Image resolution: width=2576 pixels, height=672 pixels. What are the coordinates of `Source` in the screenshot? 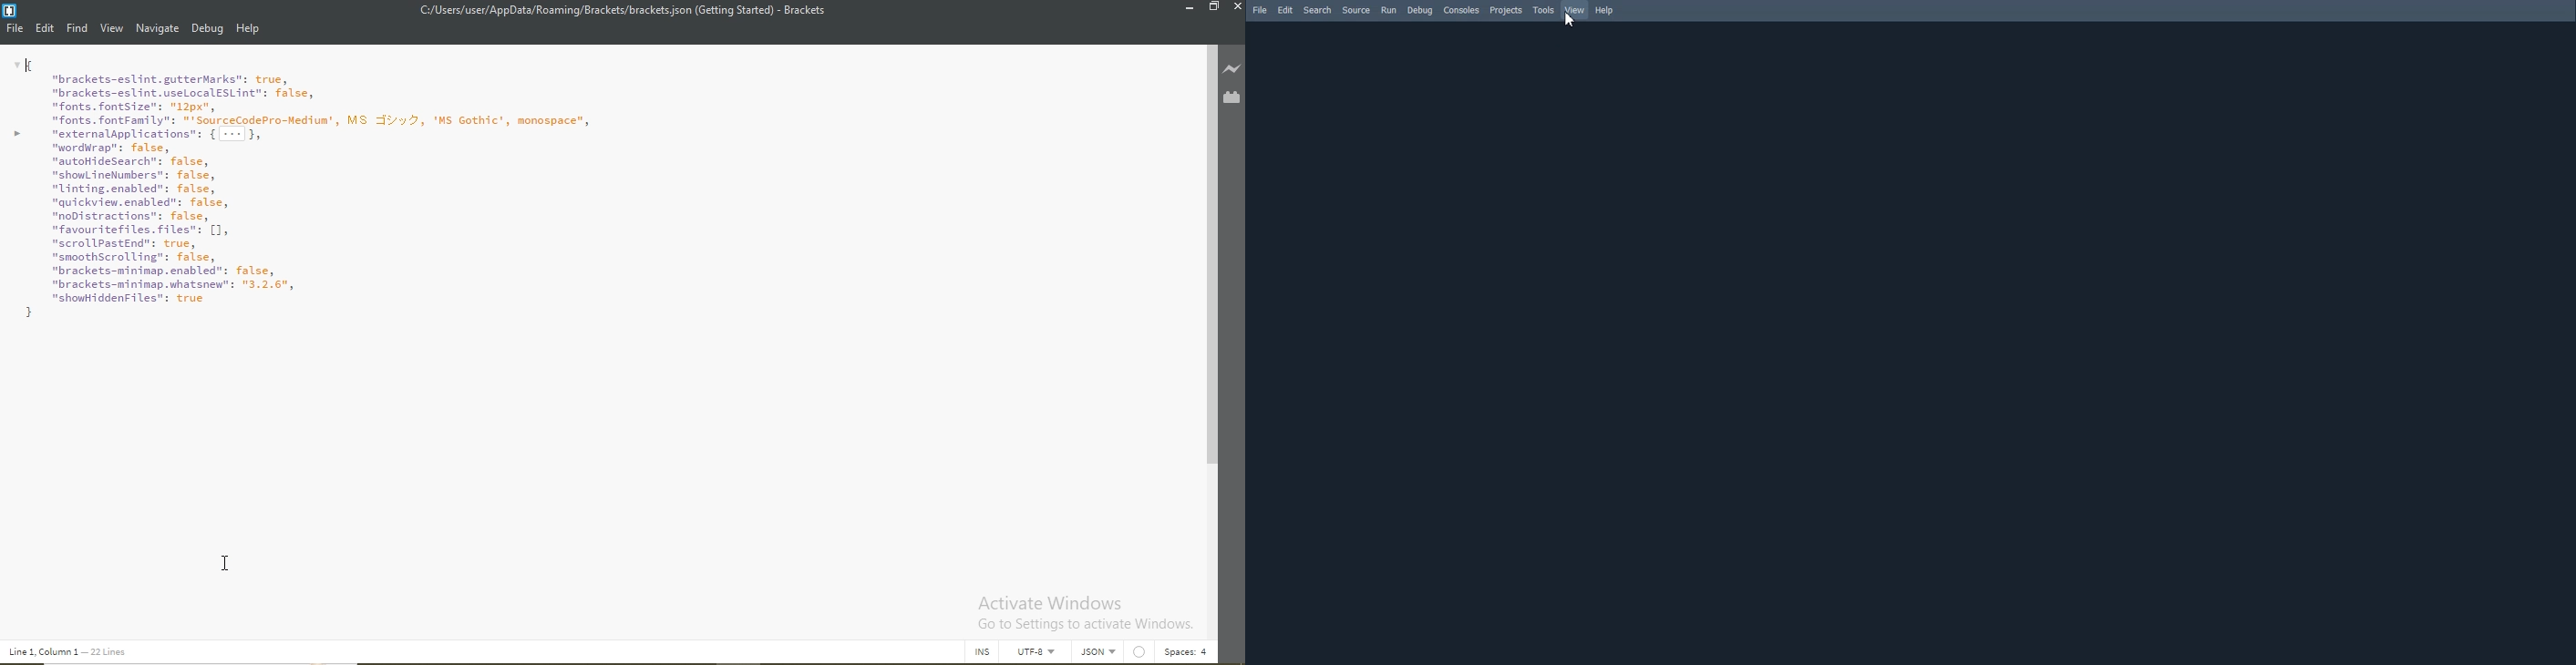 It's located at (1356, 10).